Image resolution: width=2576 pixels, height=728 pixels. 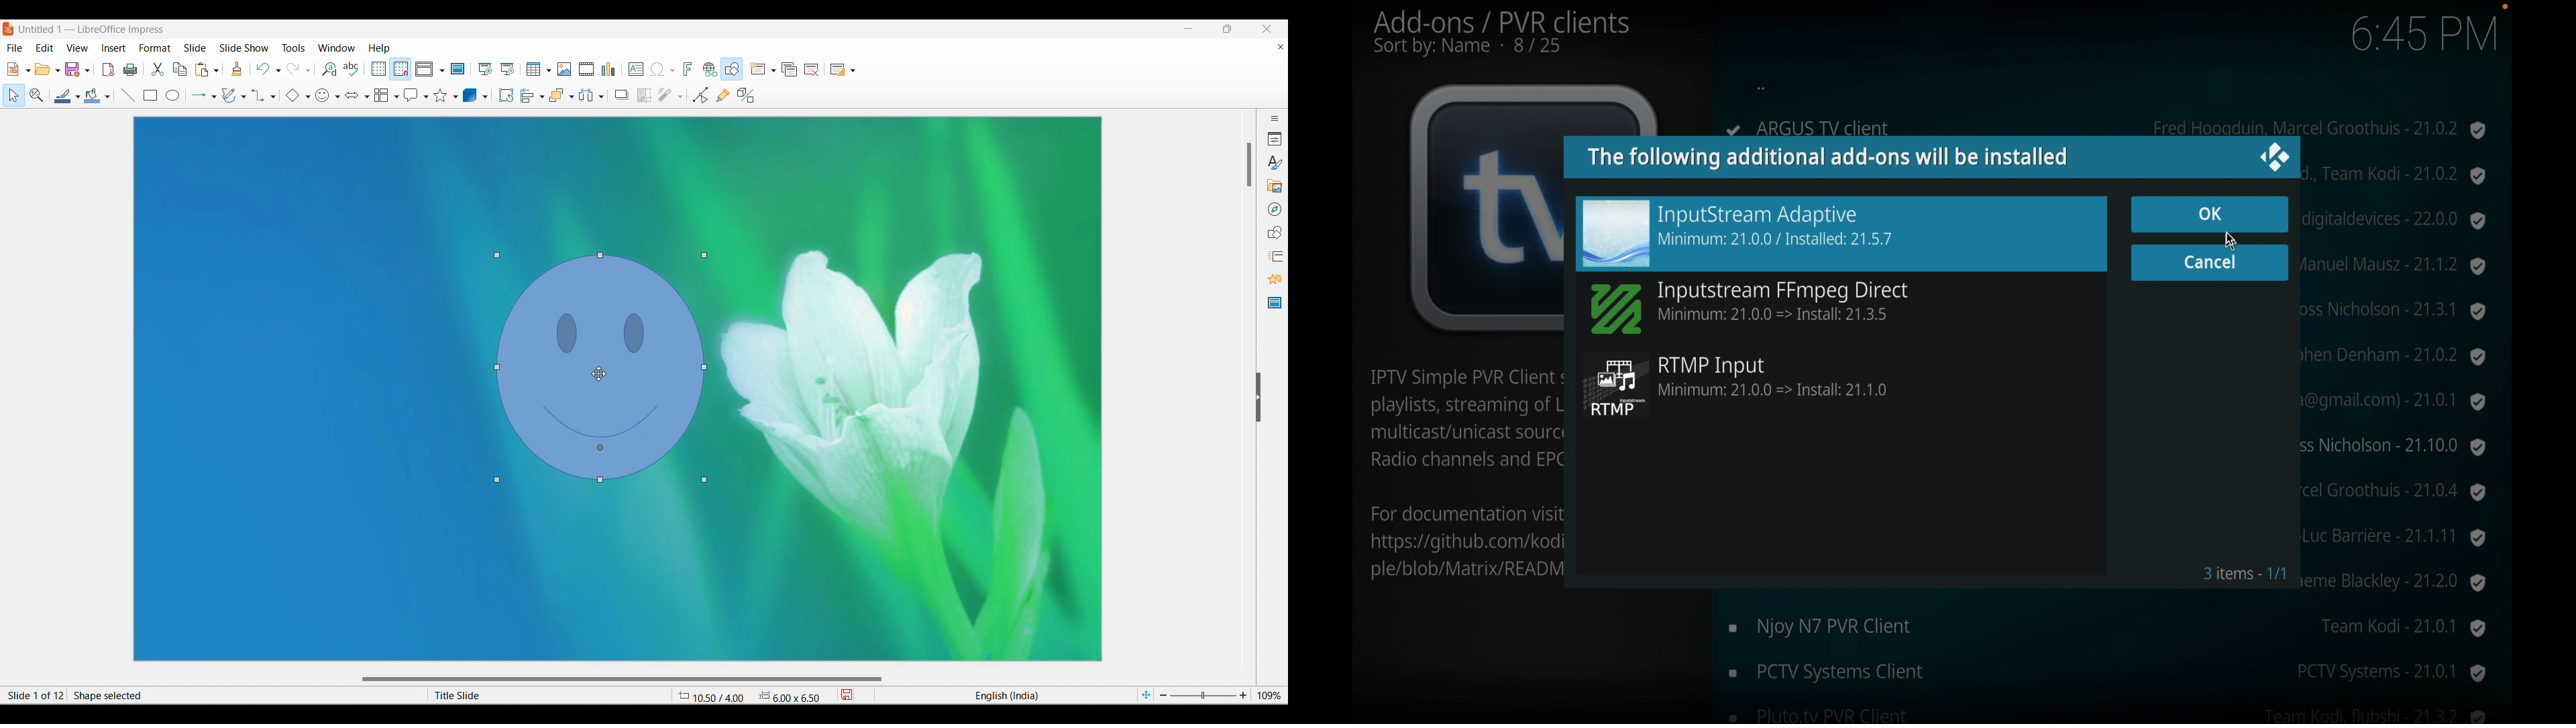 What do you see at coordinates (484, 69) in the screenshot?
I see `Start from first slide` at bounding box center [484, 69].